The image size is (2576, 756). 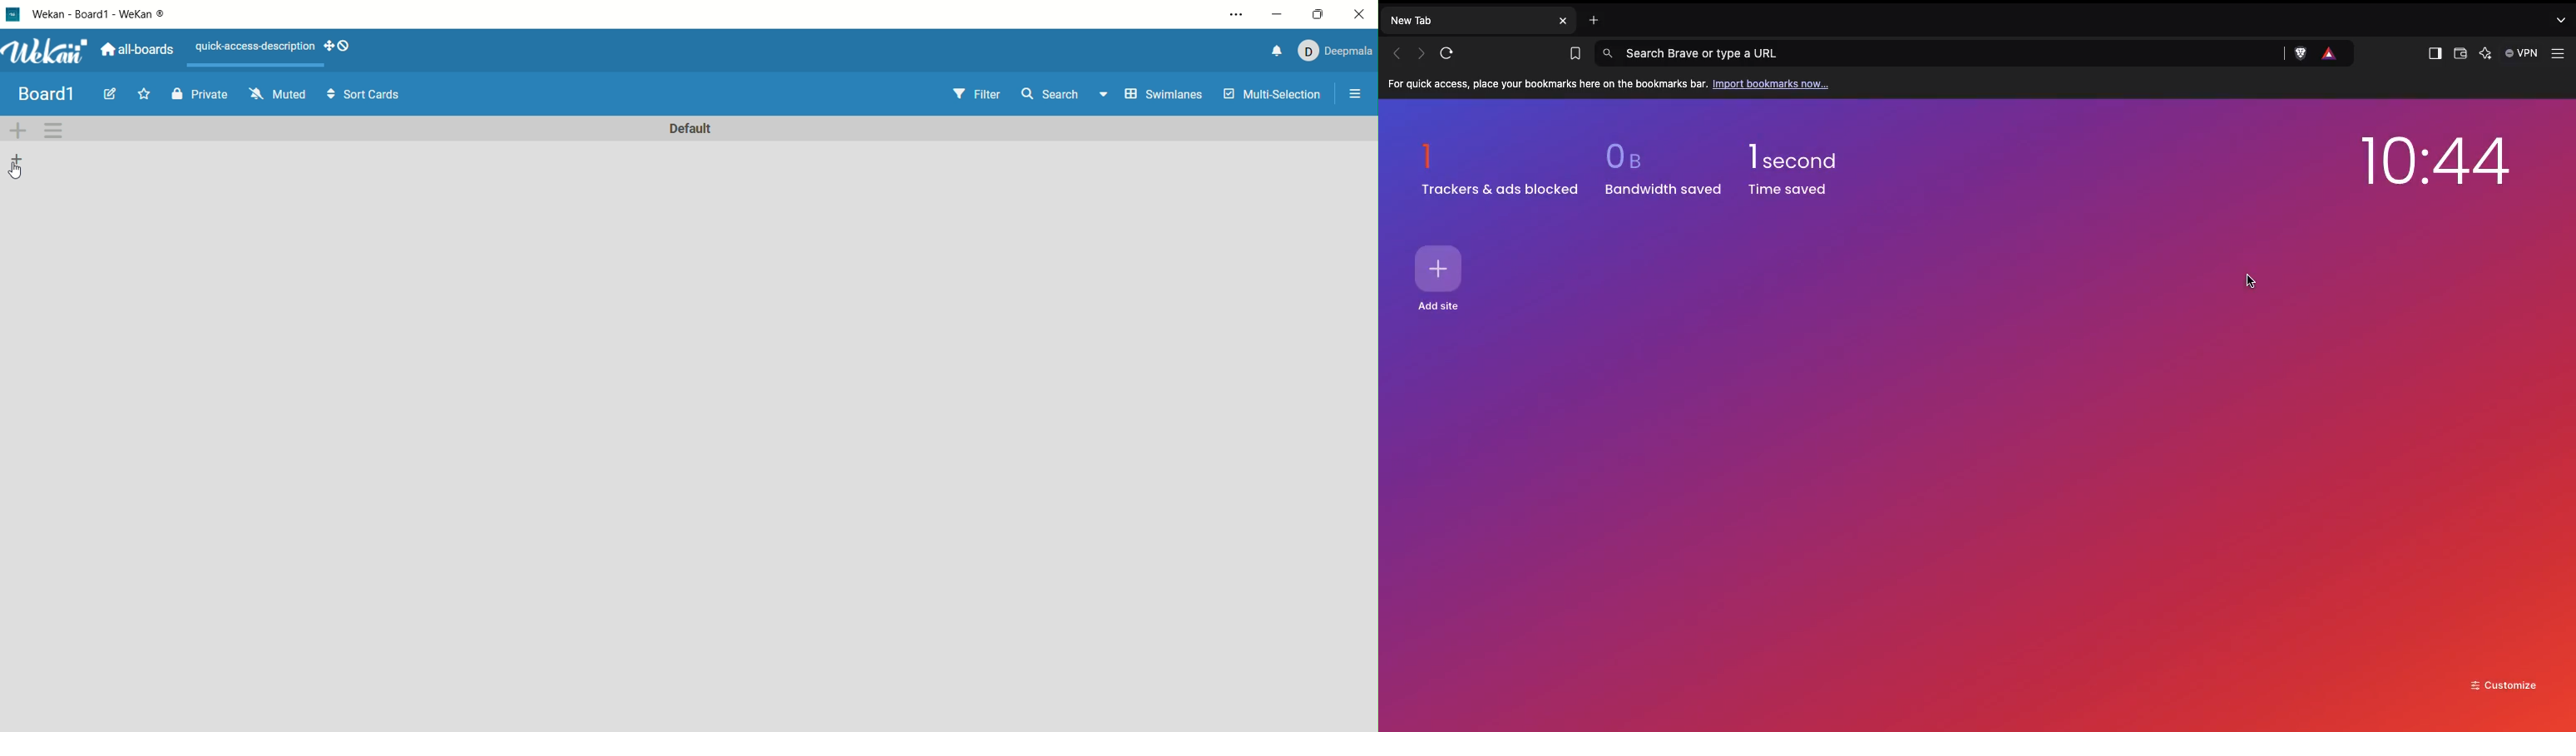 What do you see at coordinates (1590, 18) in the screenshot?
I see `Open new tab` at bounding box center [1590, 18].